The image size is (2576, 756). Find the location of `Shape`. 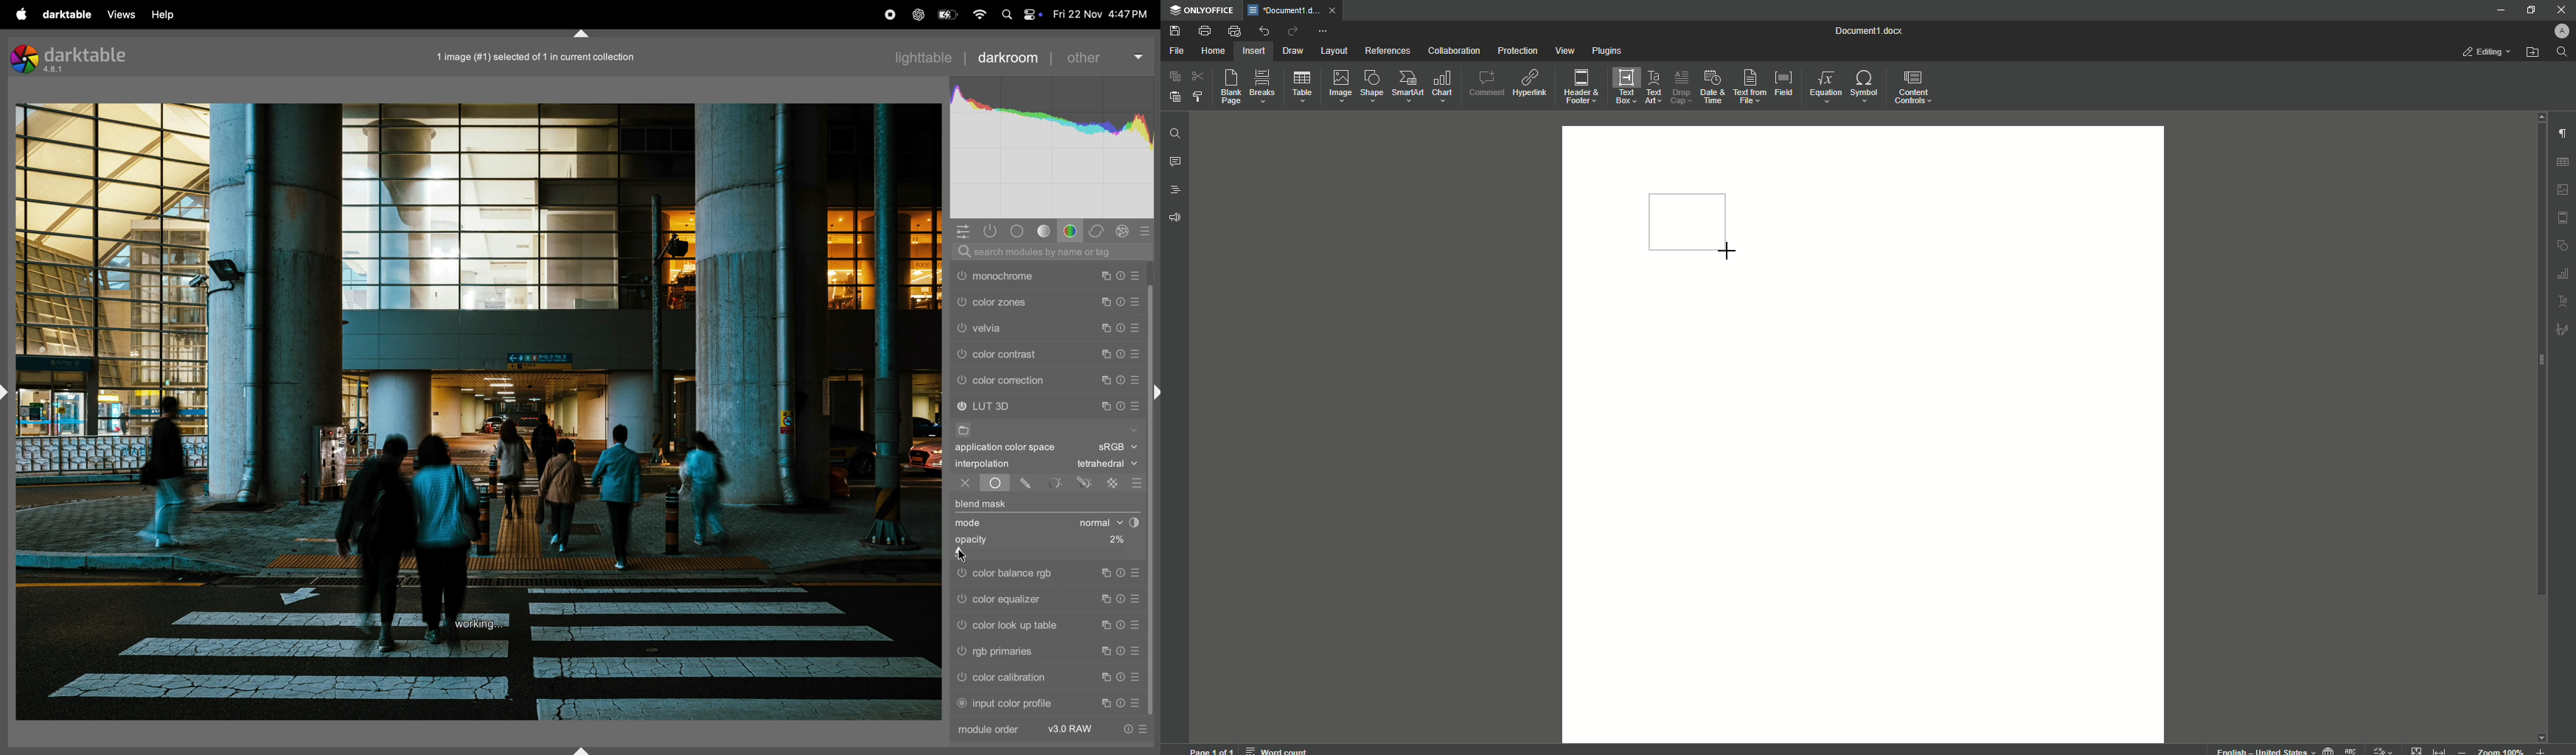

Shape is located at coordinates (1370, 86).